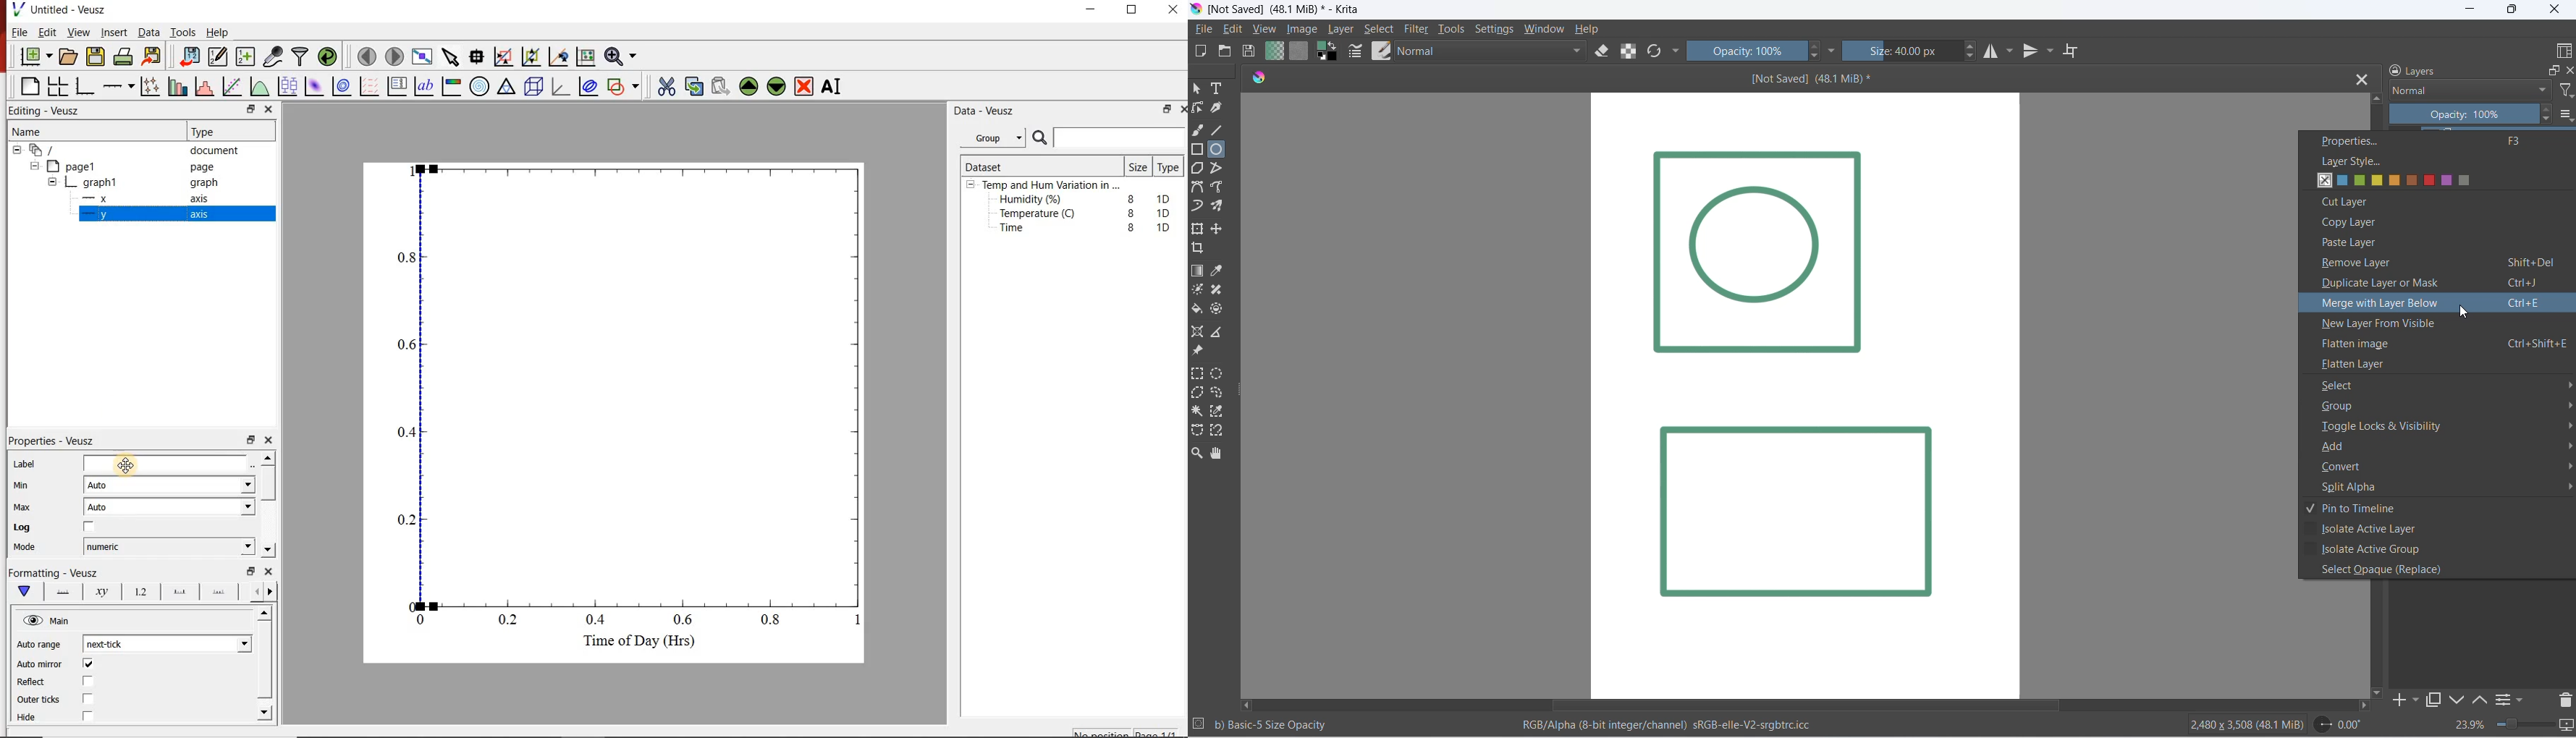 This screenshot has height=756, width=2576. I want to click on select, so click(1198, 89).